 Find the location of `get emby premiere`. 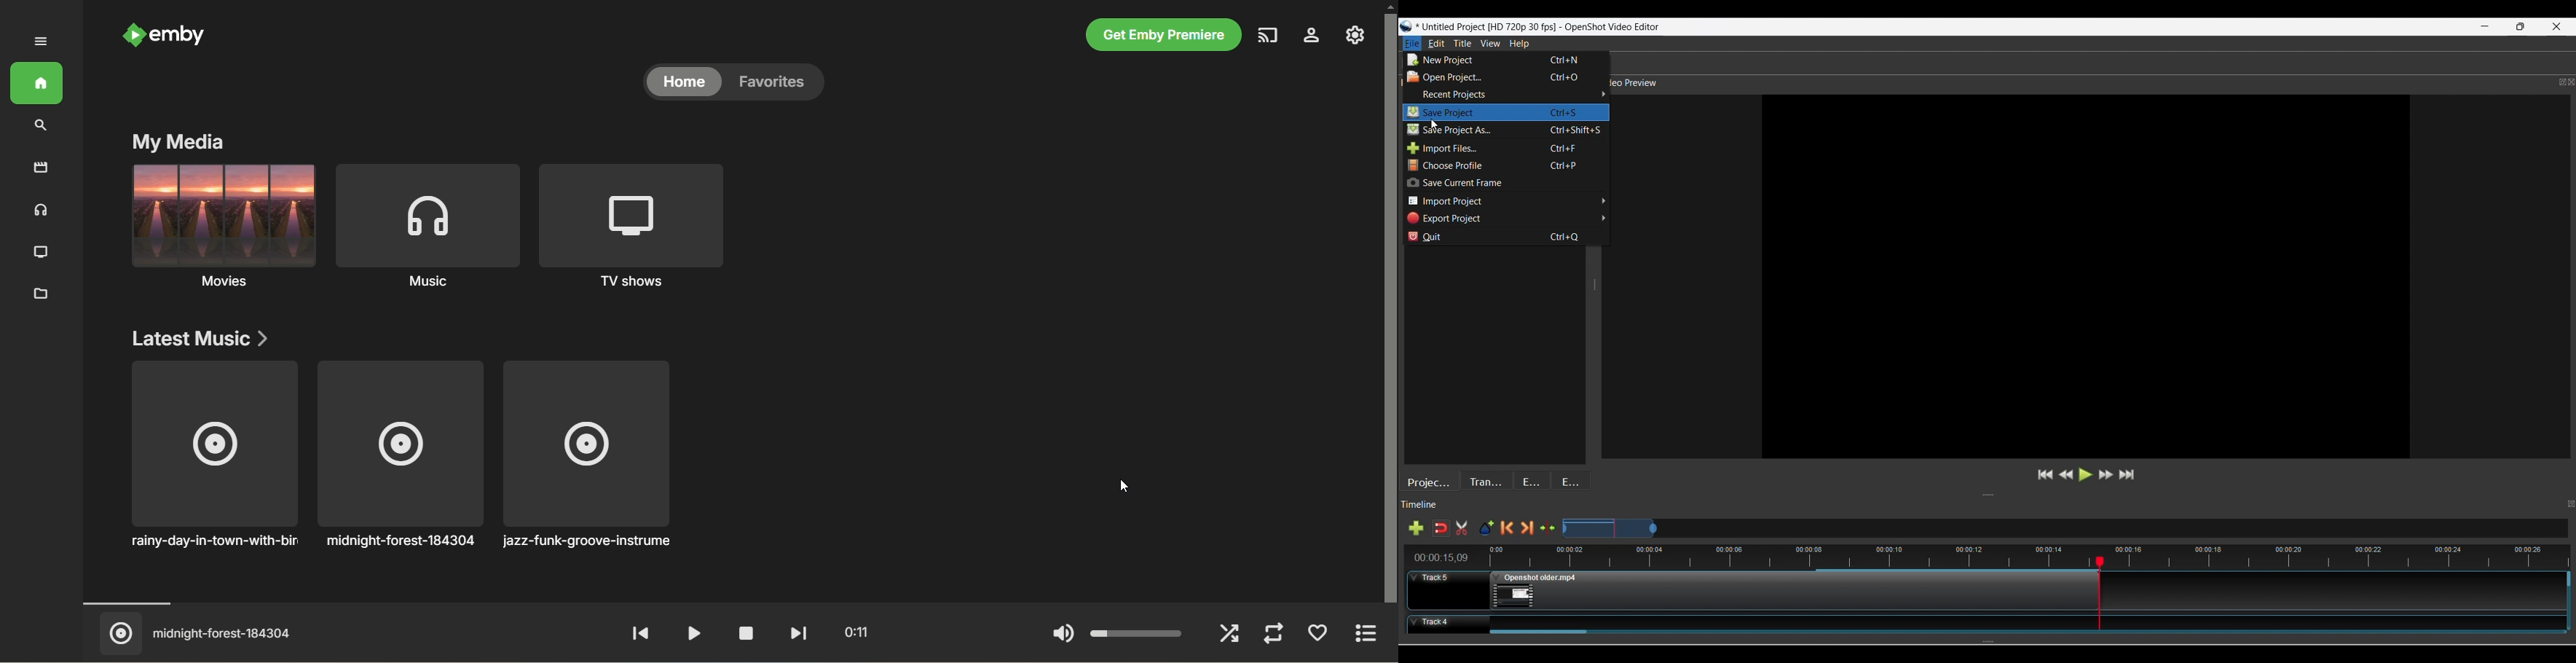

get emby premiere is located at coordinates (1162, 36).